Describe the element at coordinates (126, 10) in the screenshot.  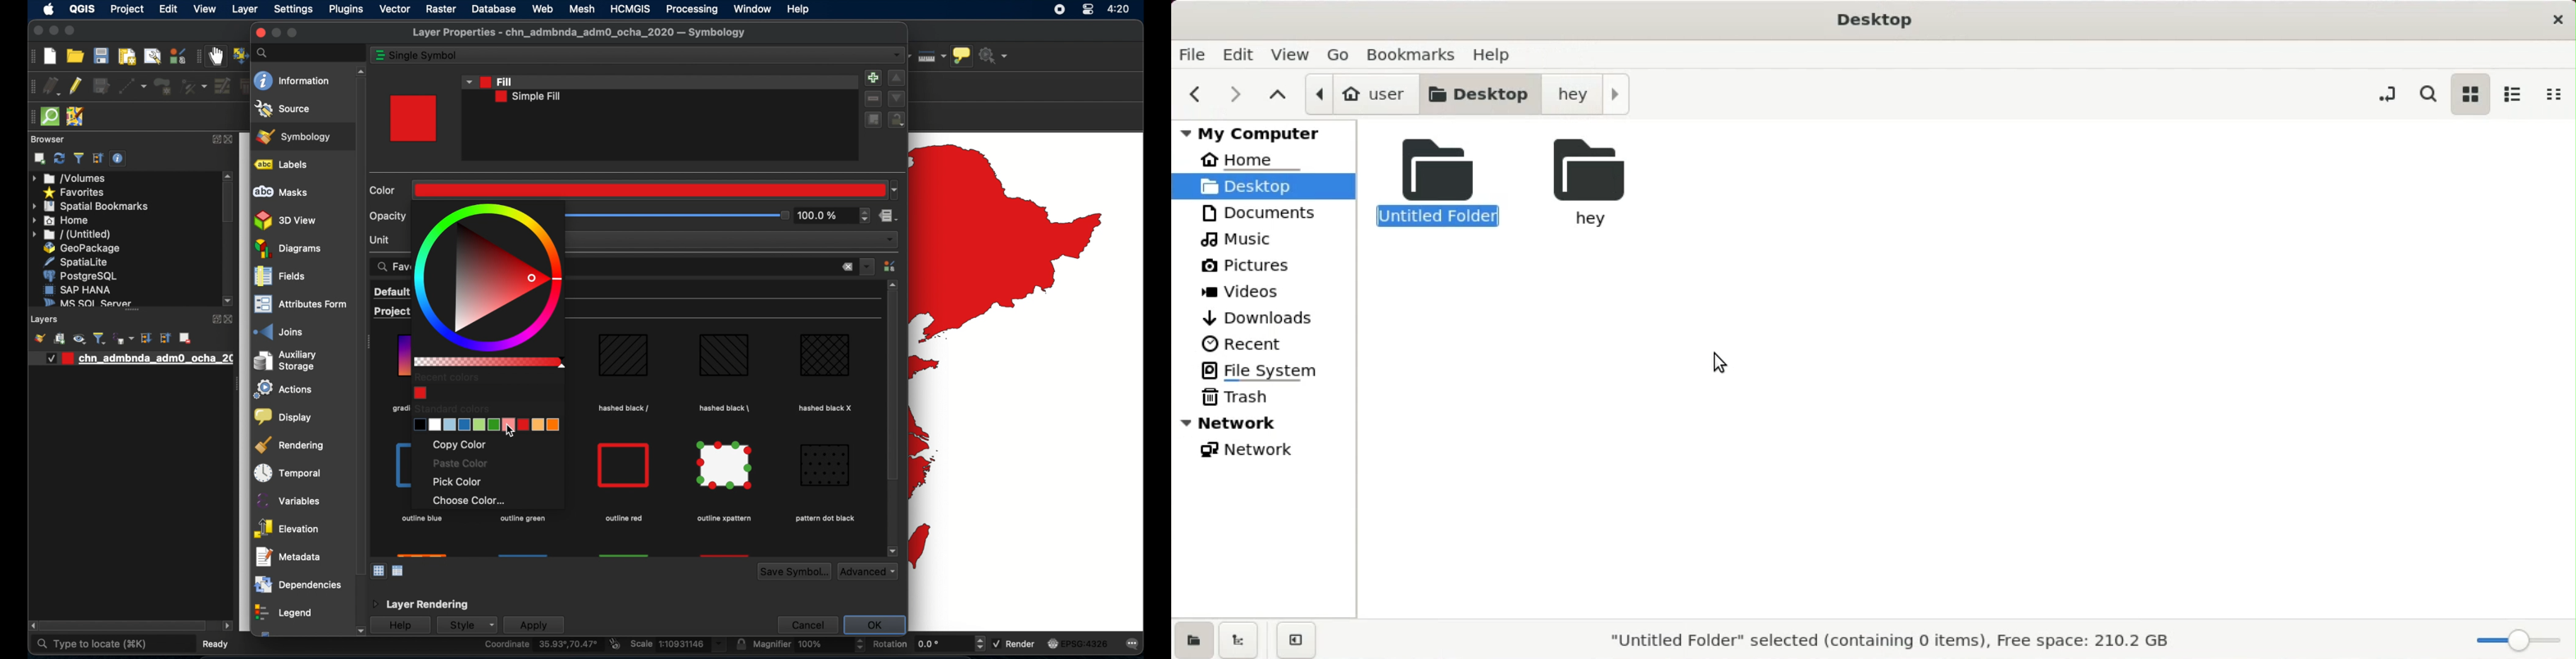
I see `project` at that location.